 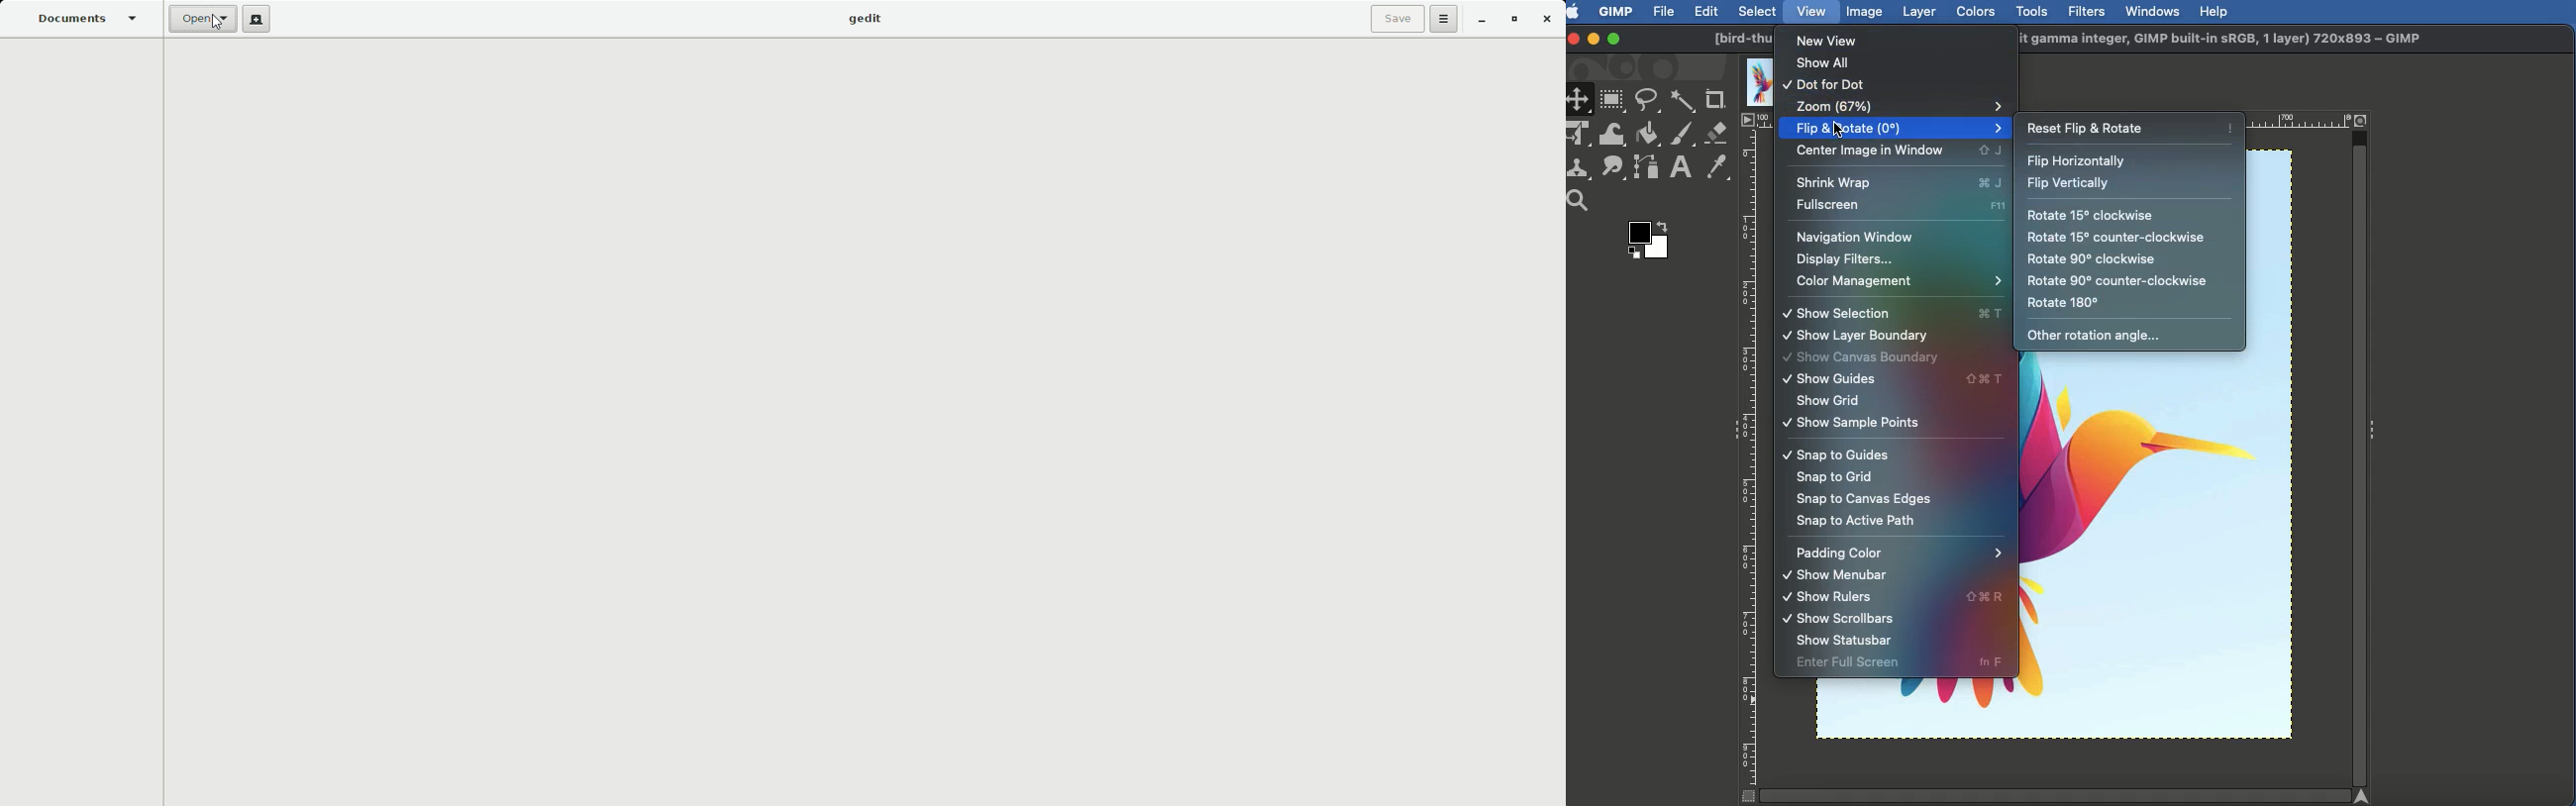 I want to click on Snap to active path, so click(x=1856, y=520).